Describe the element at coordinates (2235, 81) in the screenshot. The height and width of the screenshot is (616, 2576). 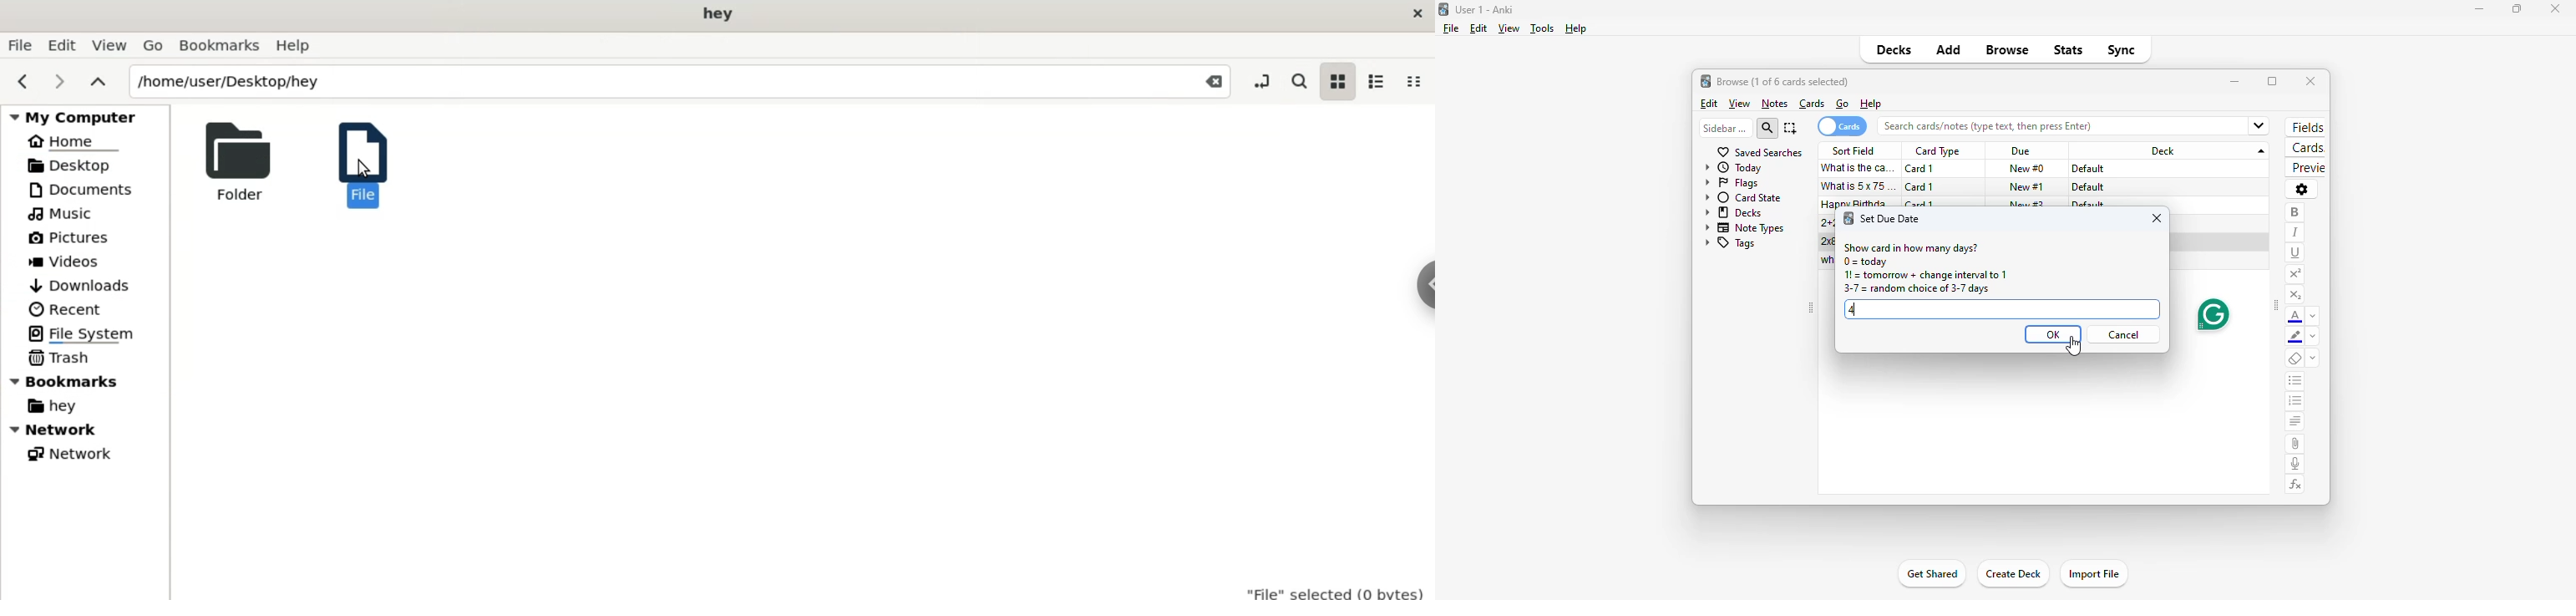
I see `minimize` at that location.